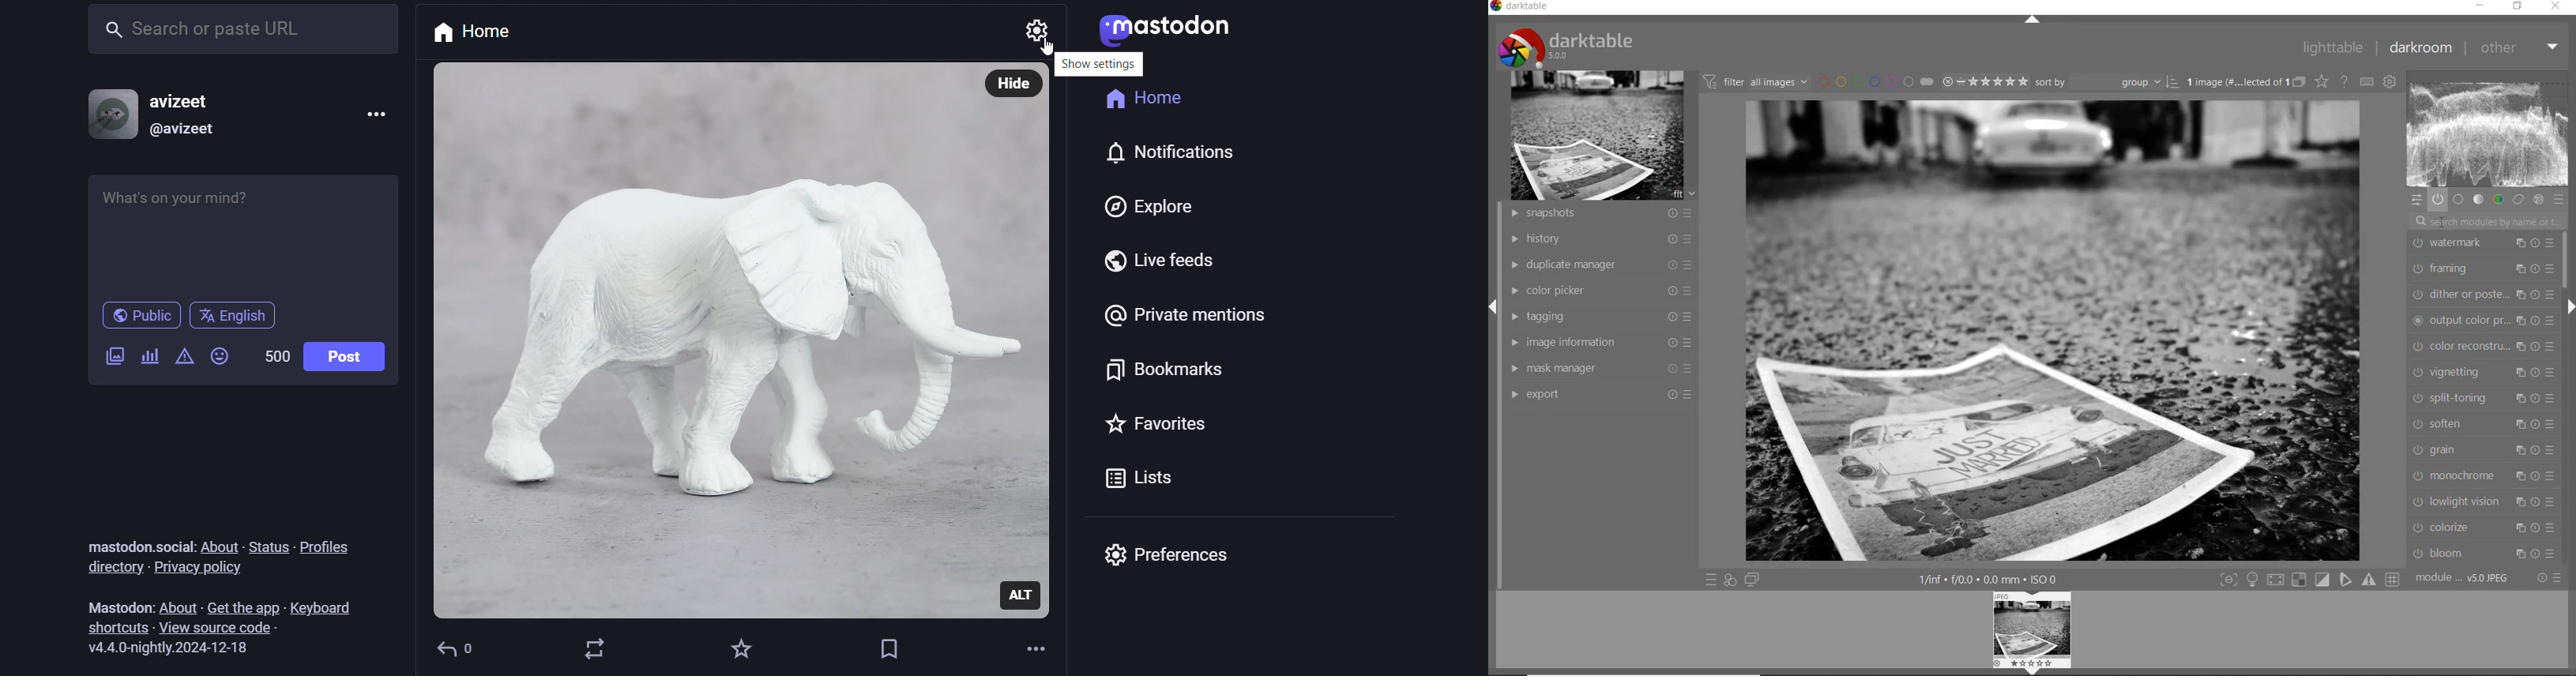  I want to click on @avizeet, so click(190, 130).